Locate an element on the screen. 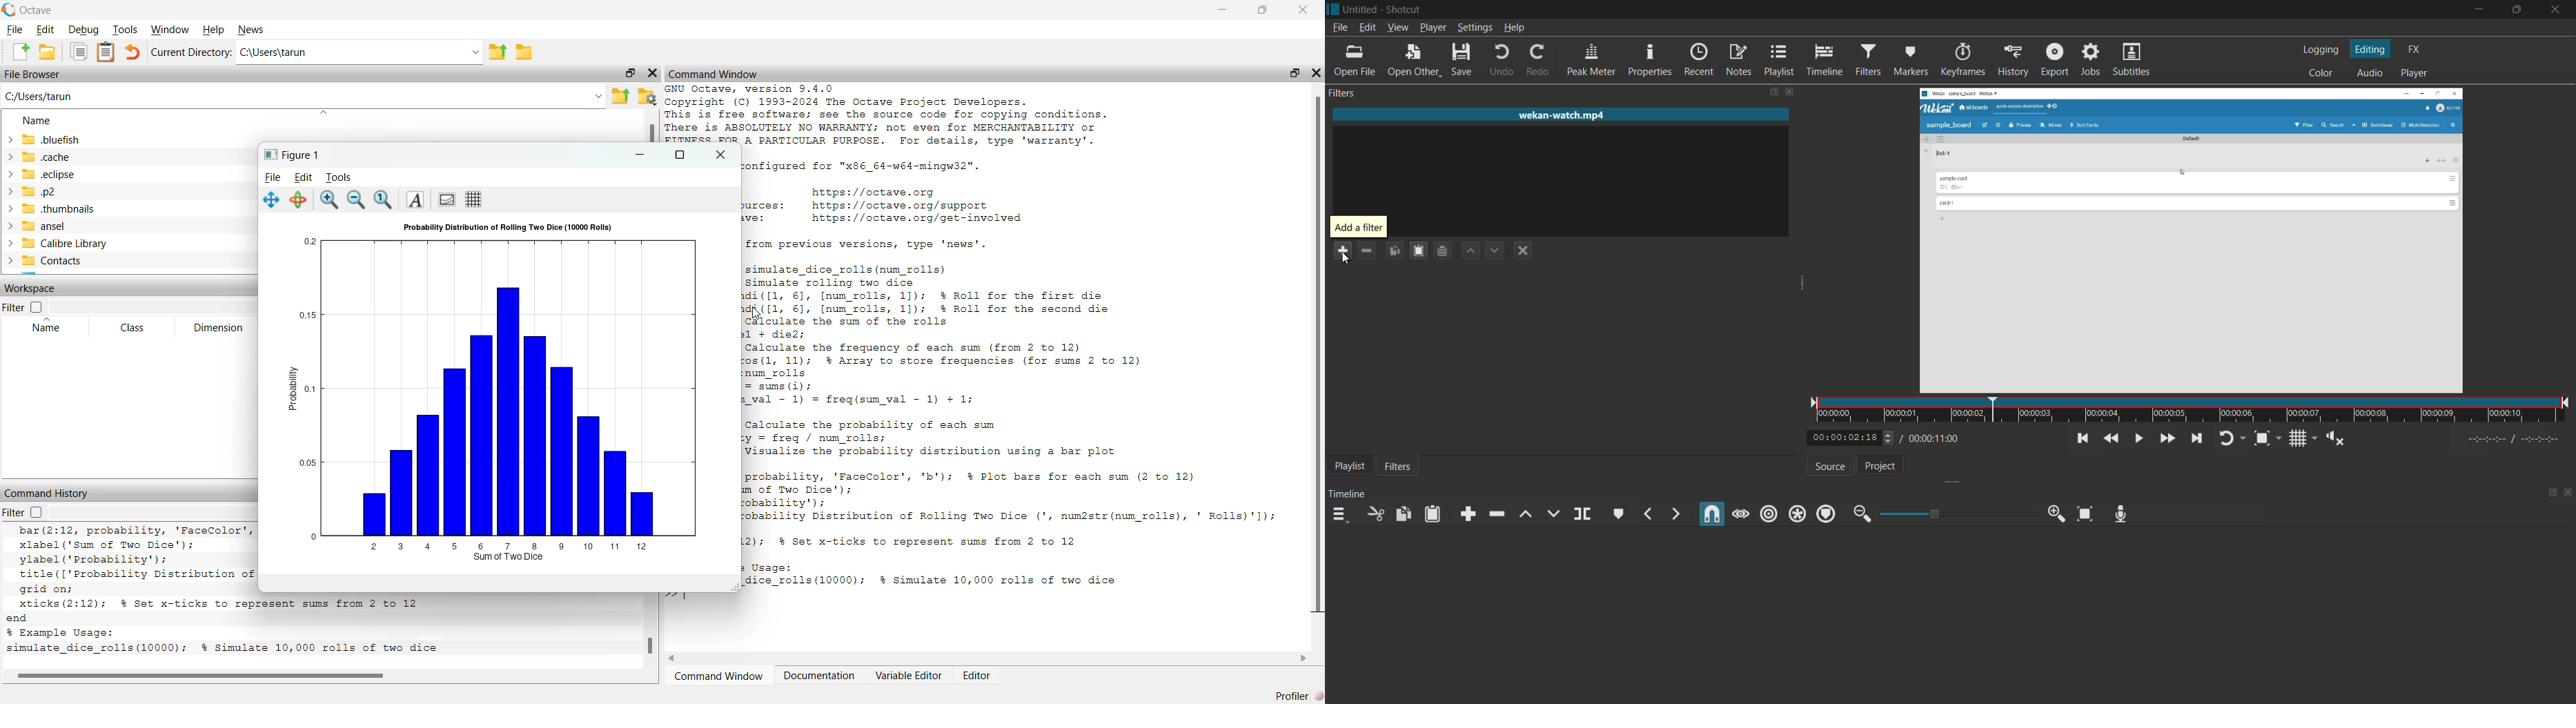 Image resolution: width=2576 pixels, height=728 pixels. fx is located at coordinates (2415, 50).